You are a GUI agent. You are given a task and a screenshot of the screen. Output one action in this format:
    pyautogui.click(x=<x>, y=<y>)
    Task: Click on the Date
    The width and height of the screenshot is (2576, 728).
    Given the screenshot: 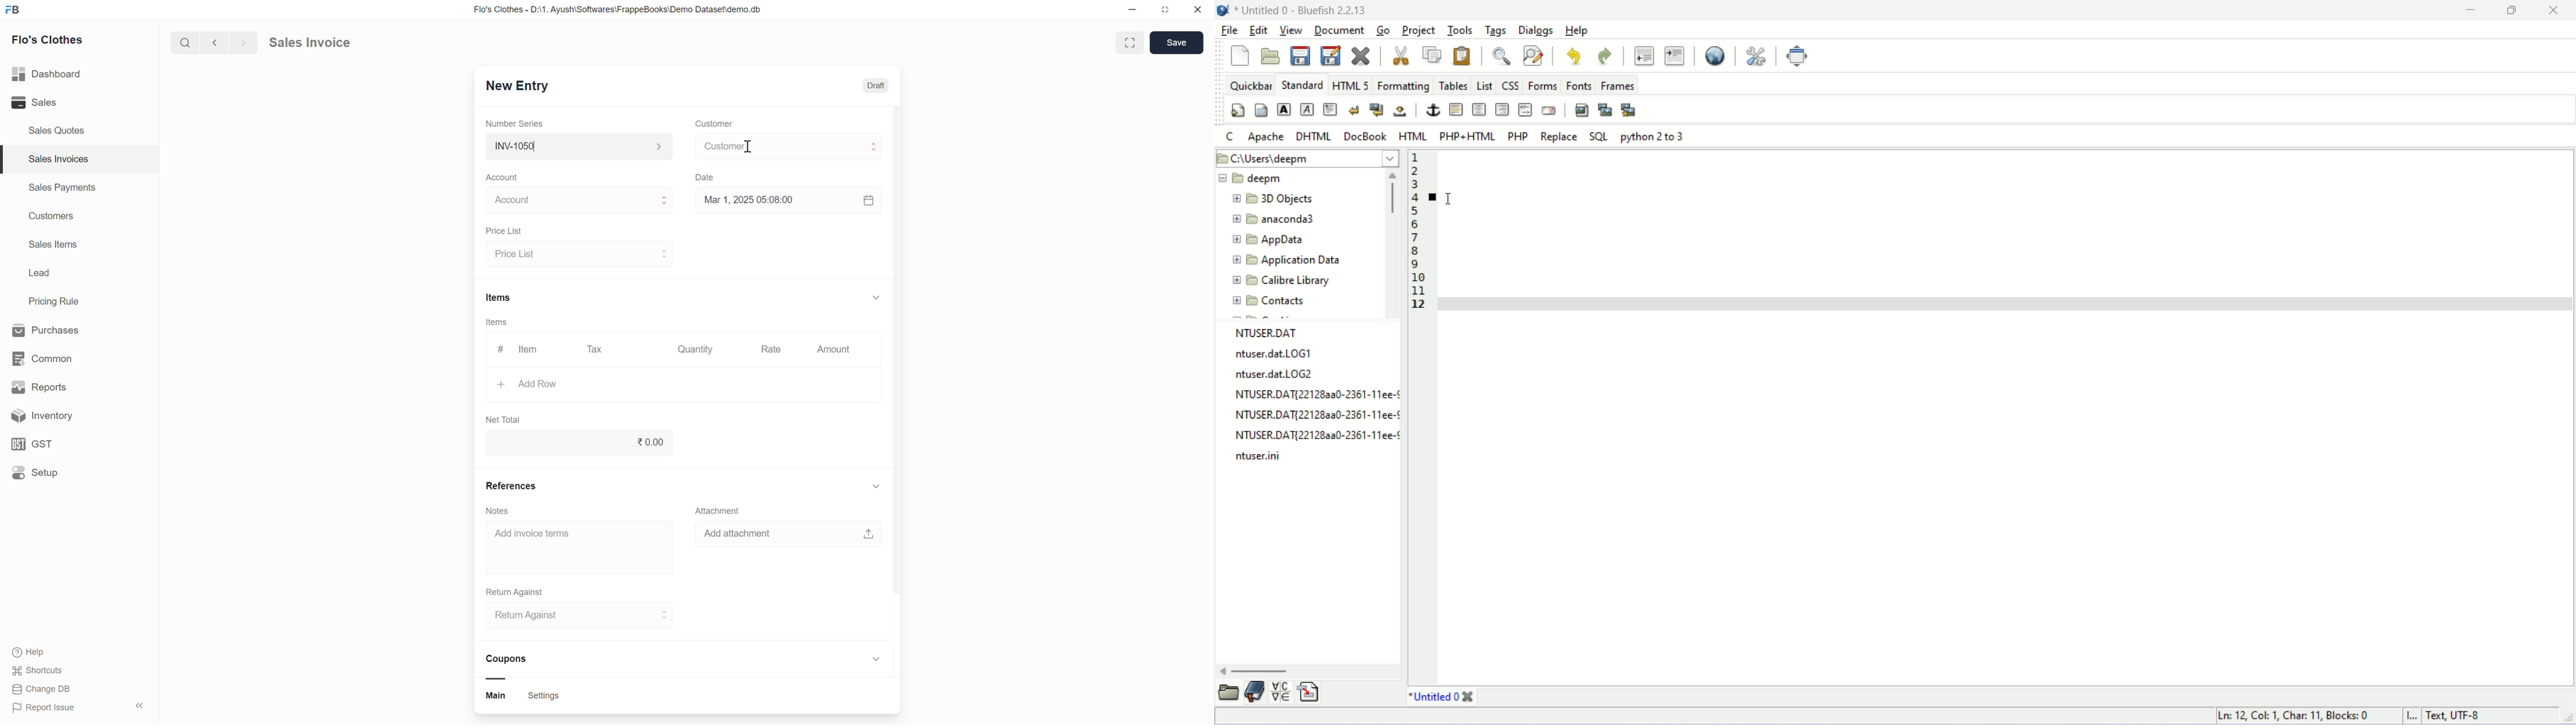 What is the action you would take?
    pyautogui.click(x=708, y=178)
    